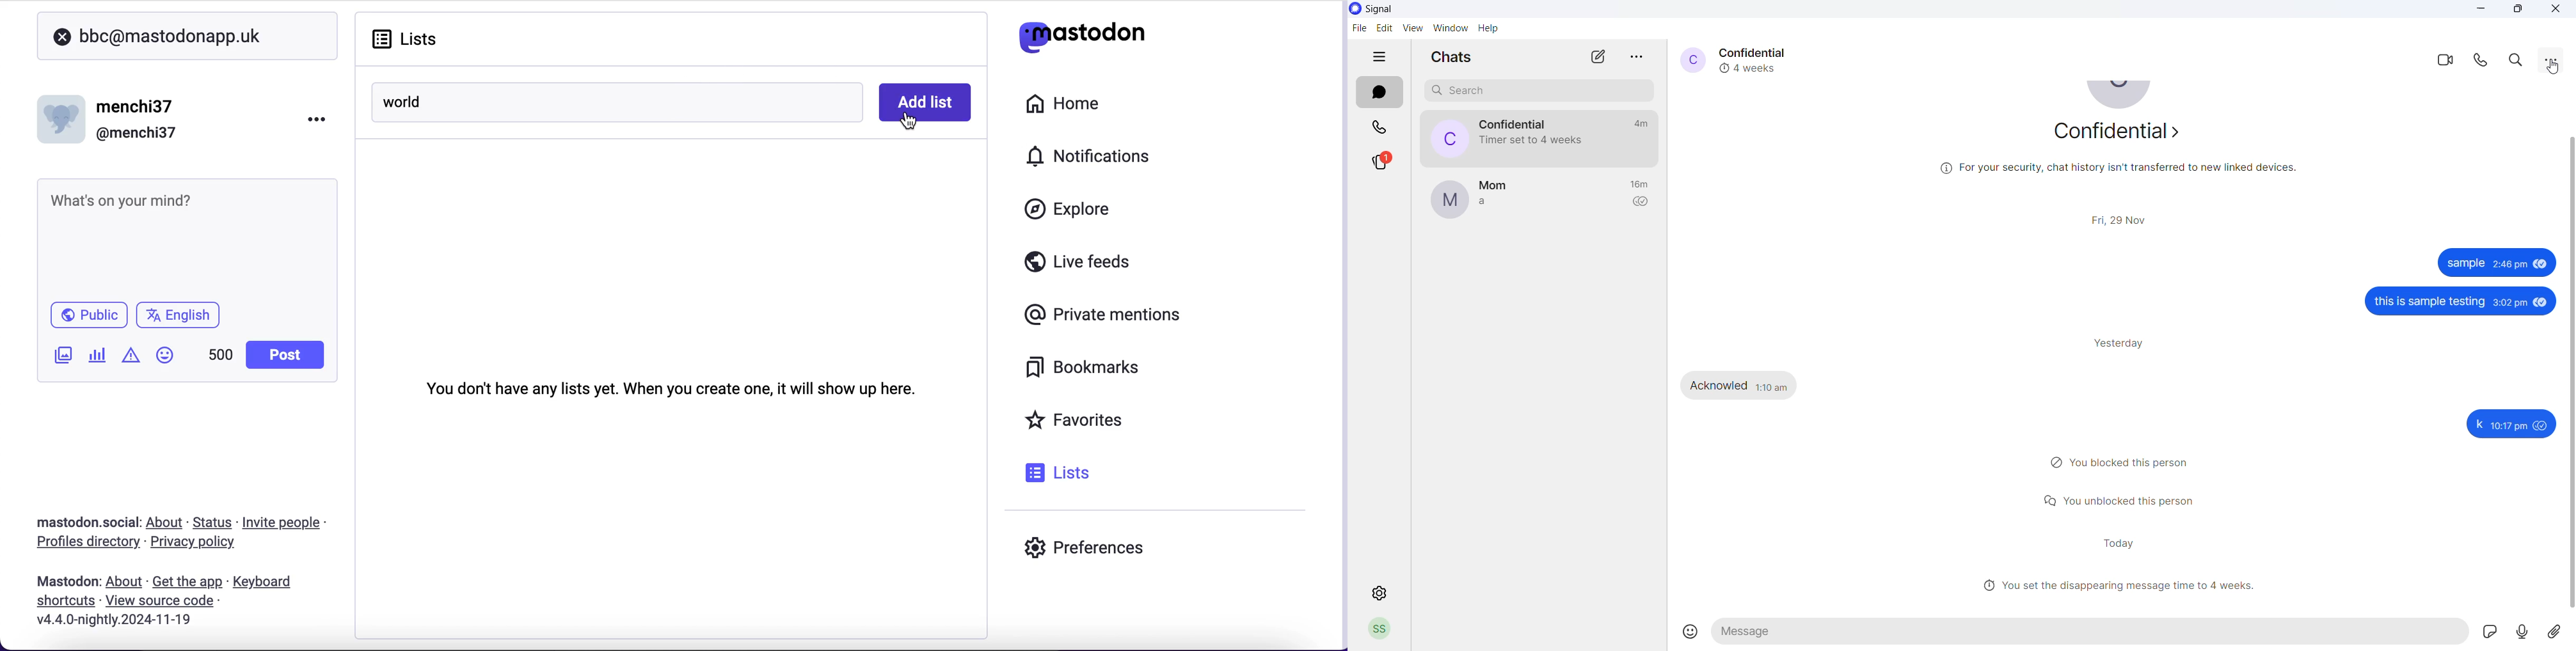  What do you see at coordinates (62, 601) in the screenshot?
I see `shortcuts` at bounding box center [62, 601].